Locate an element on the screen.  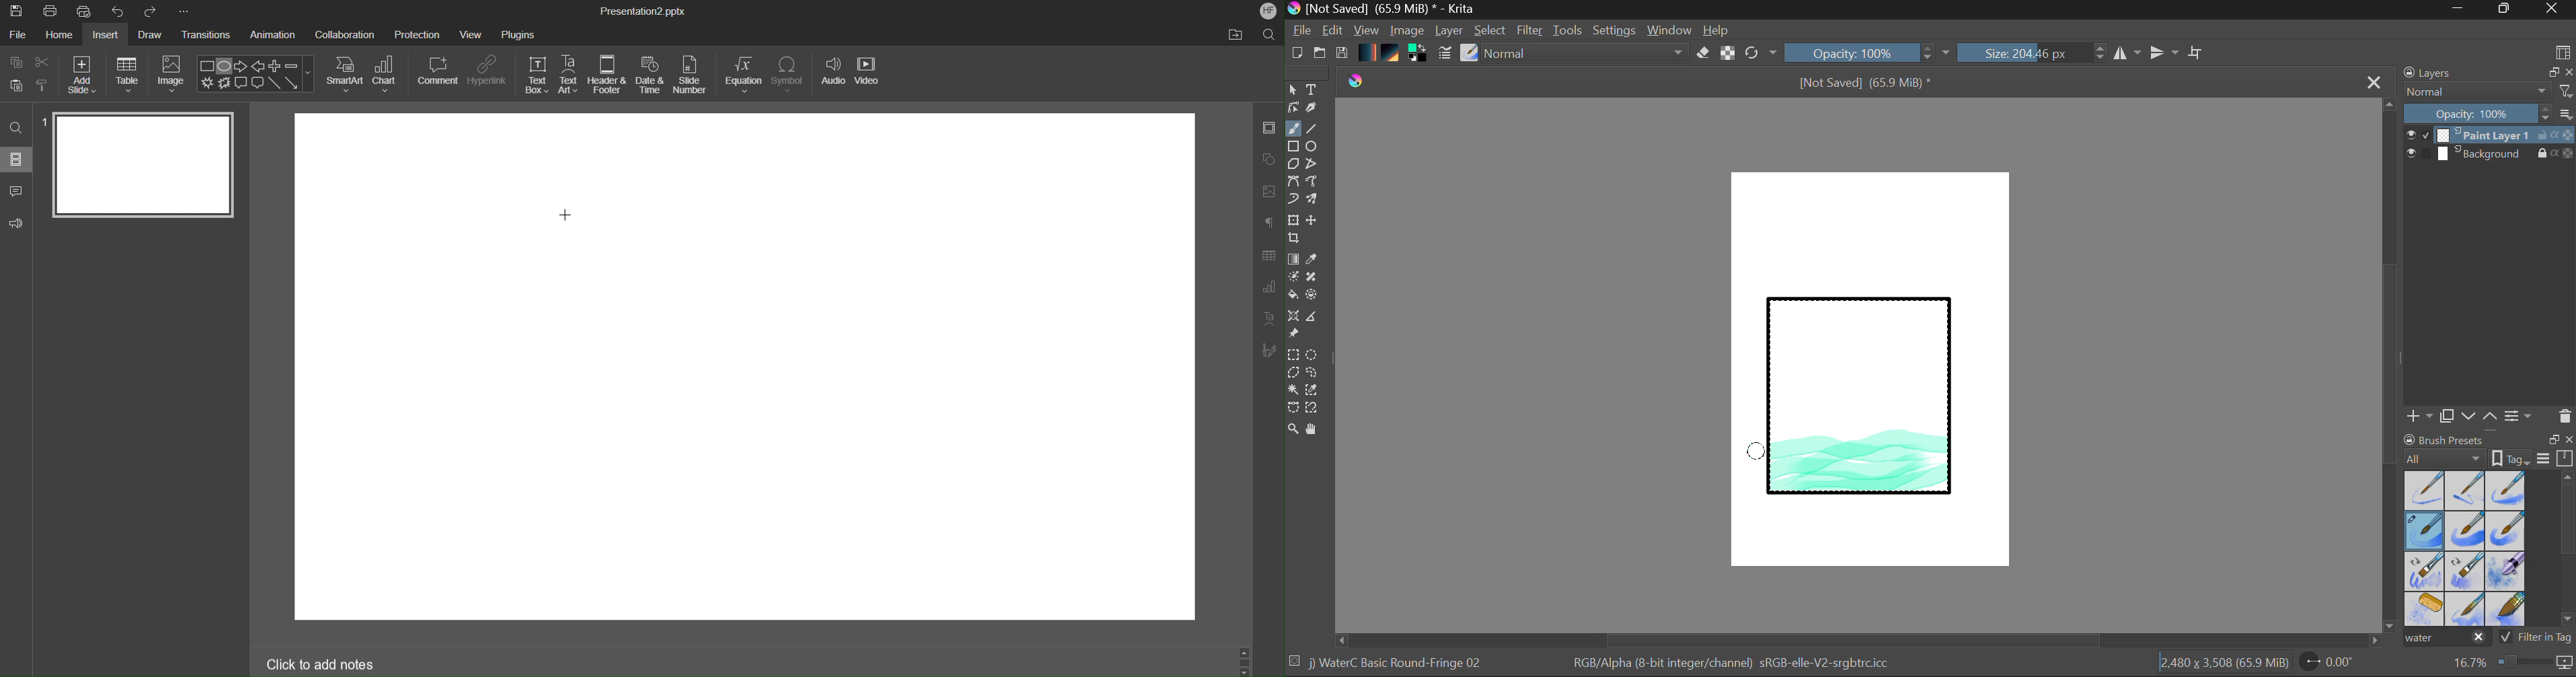
Image is located at coordinates (1408, 32).